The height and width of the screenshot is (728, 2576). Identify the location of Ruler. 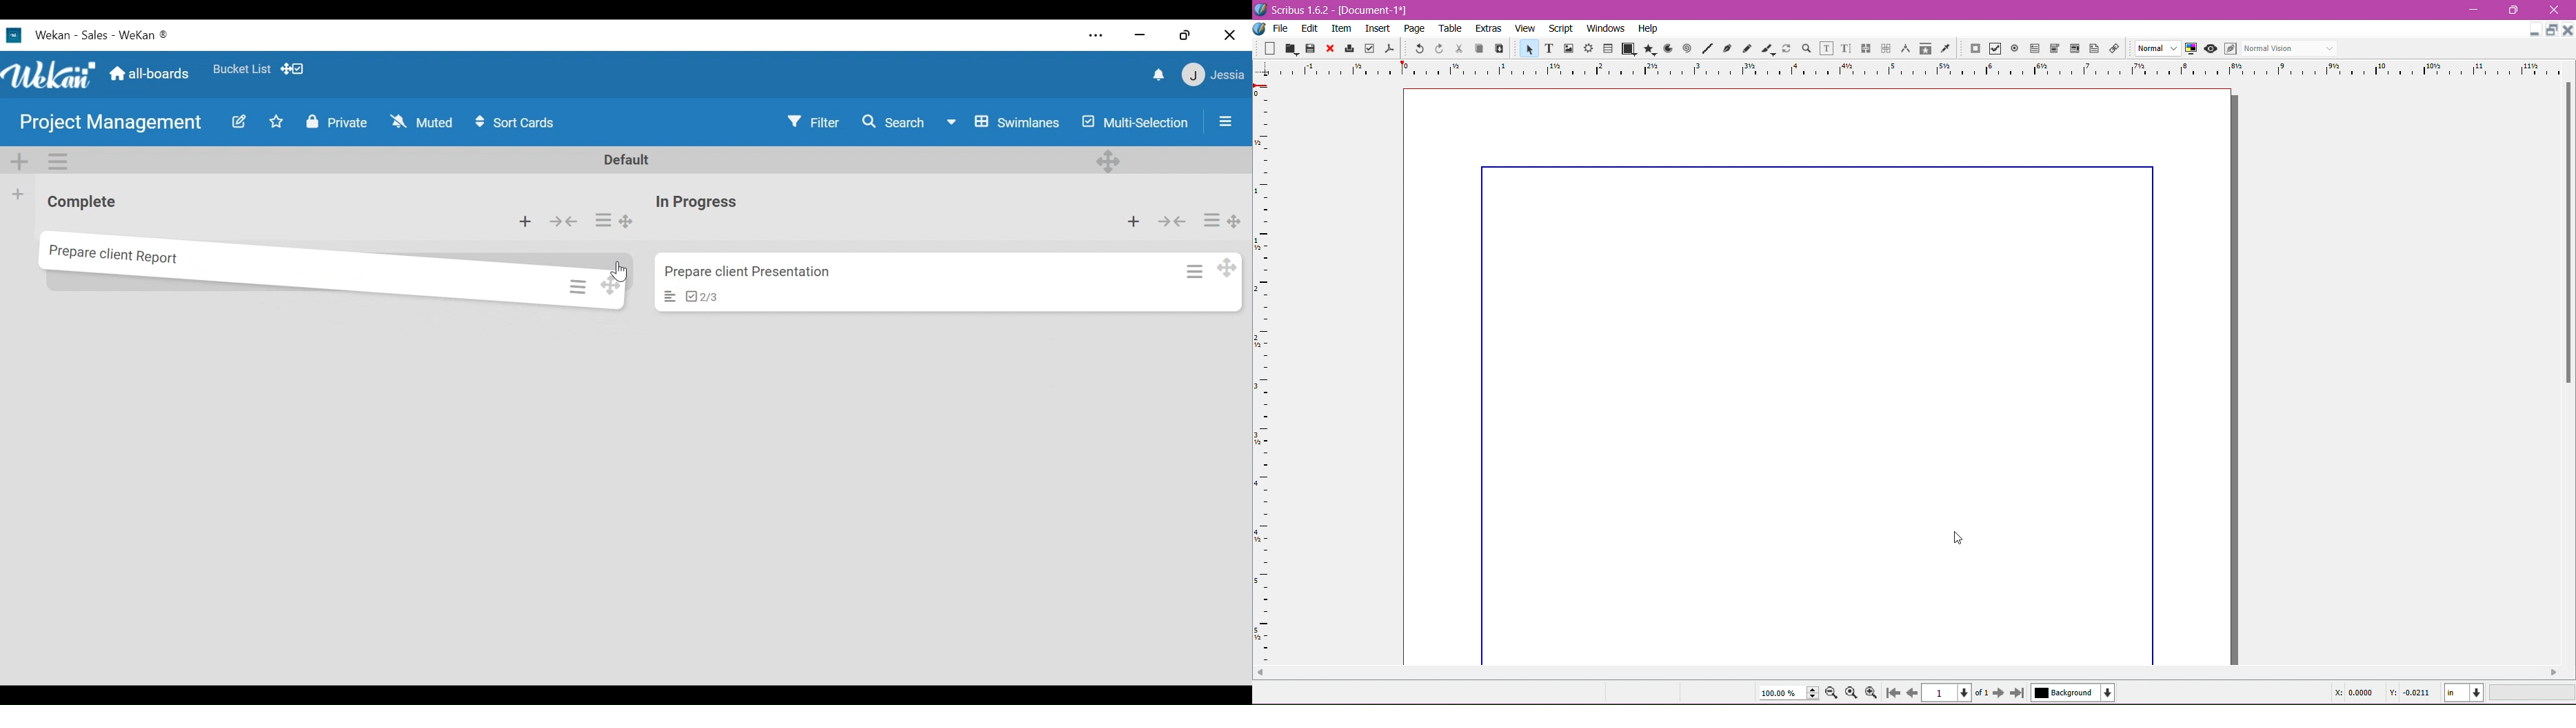
(1917, 69).